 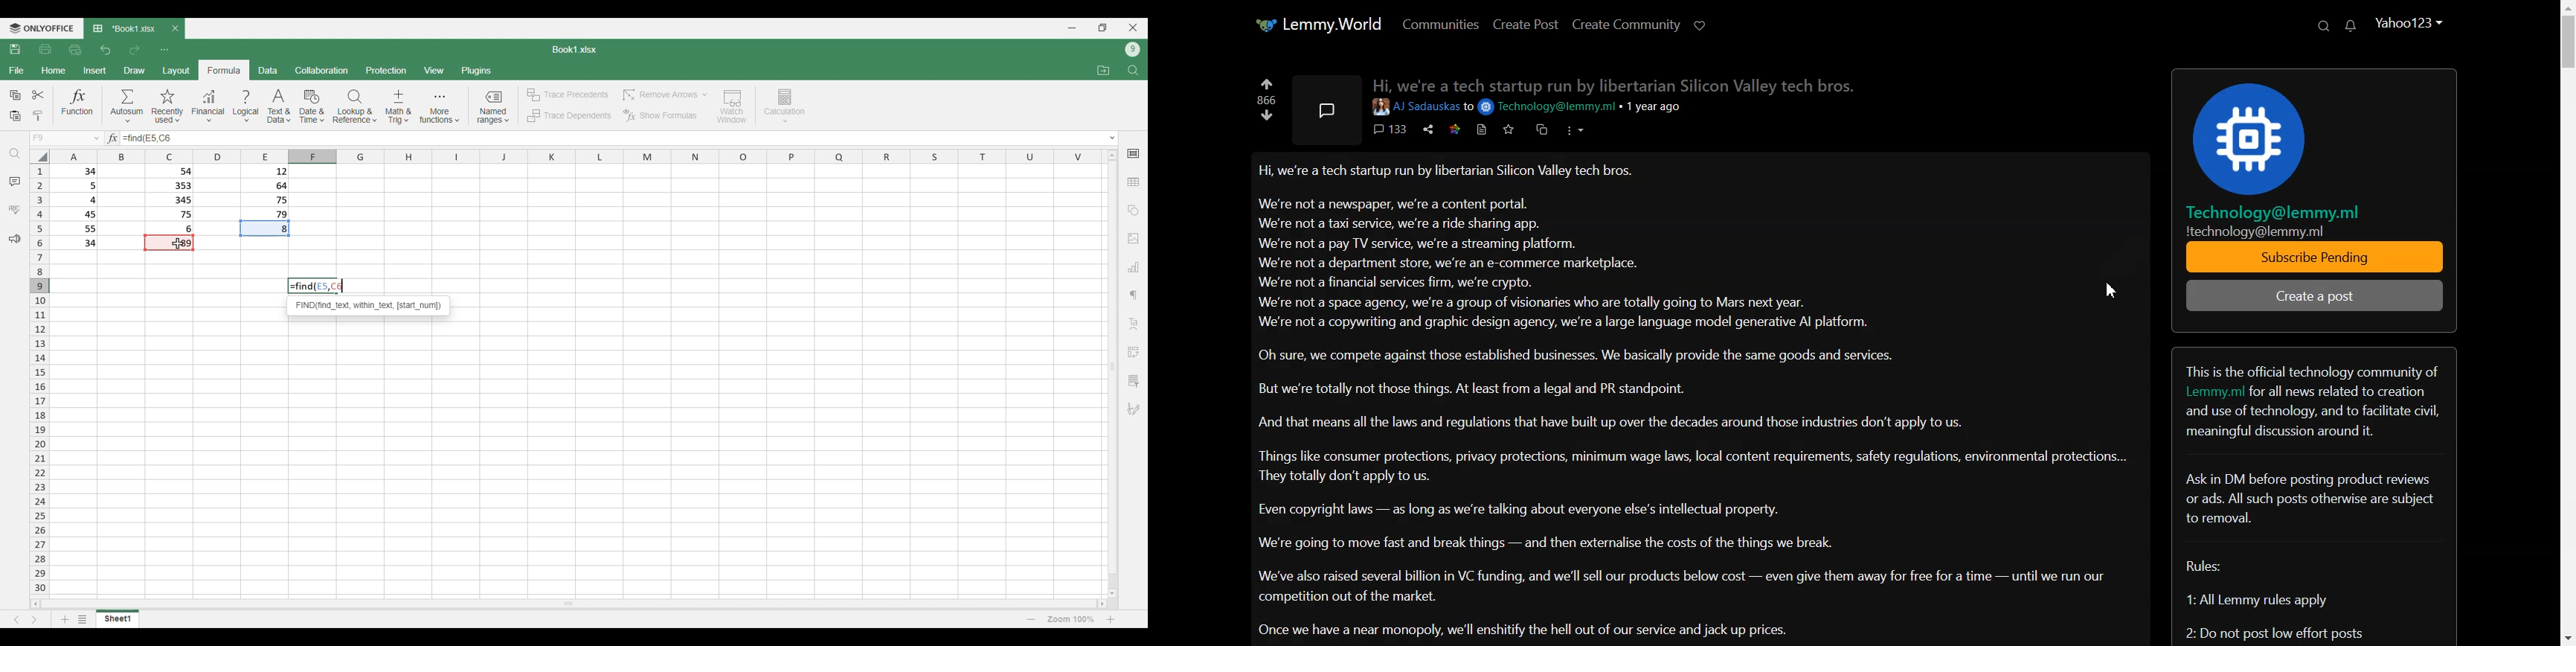 I want to click on Cell settings, so click(x=1134, y=154).